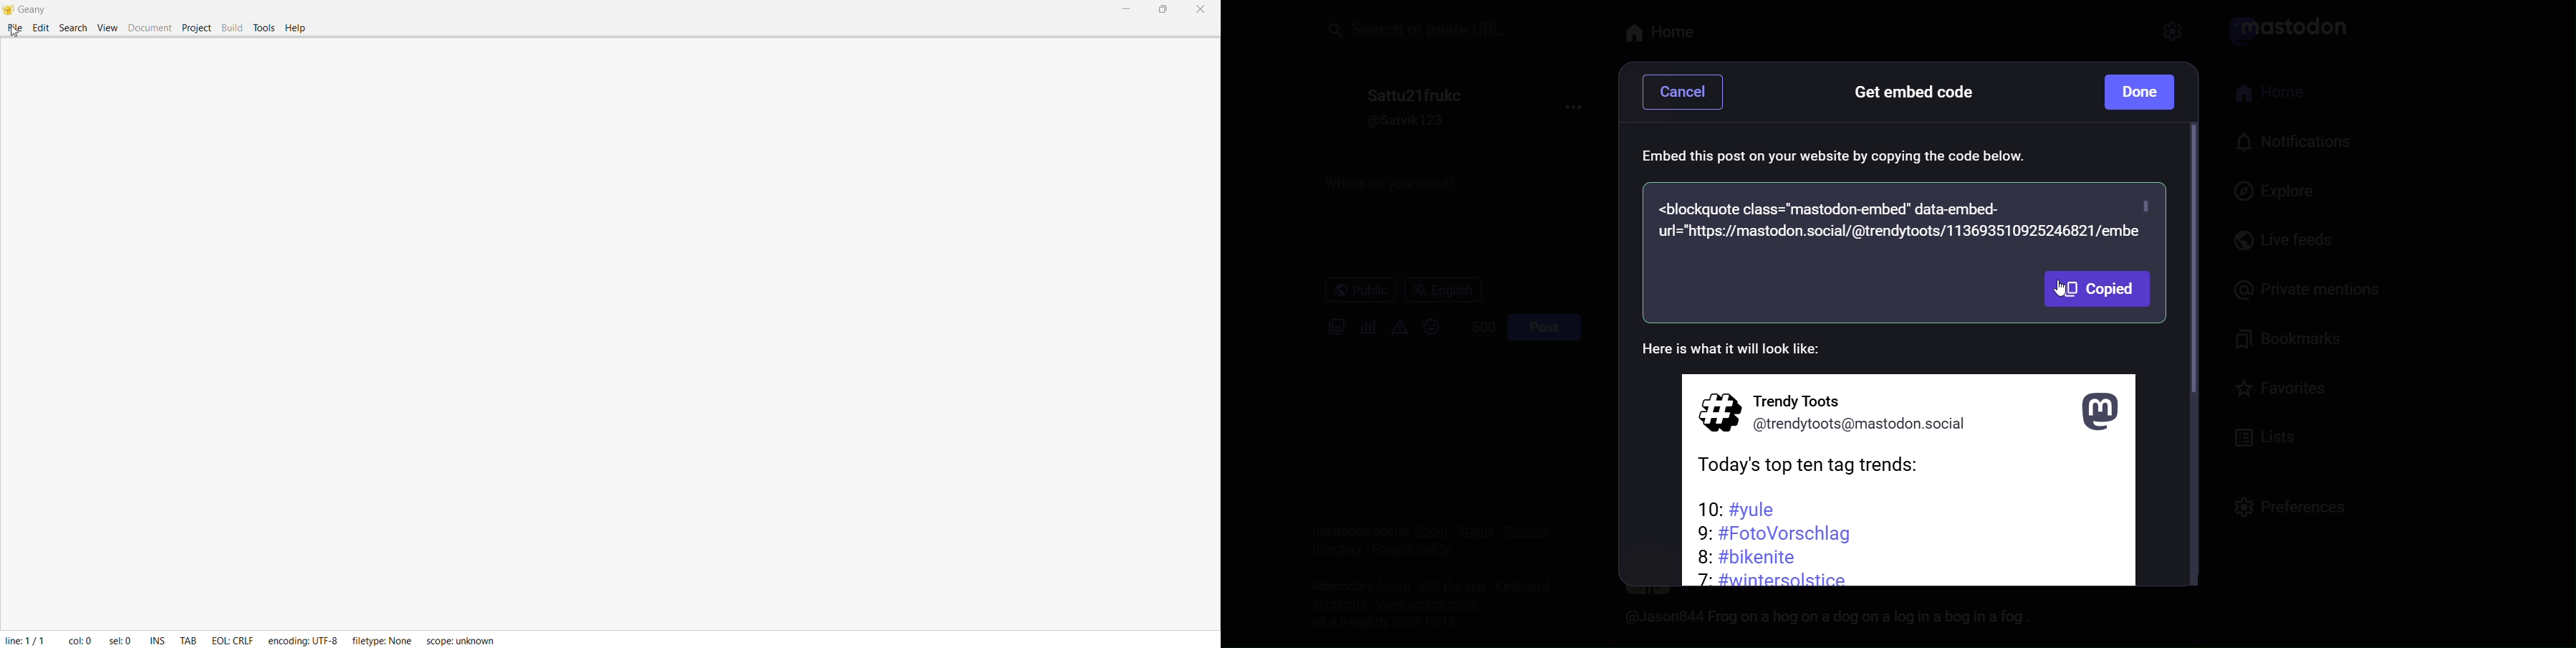 The image size is (2576, 672). Describe the element at coordinates (1913, 96) in the screenshot. I see `get embed code` at that location.